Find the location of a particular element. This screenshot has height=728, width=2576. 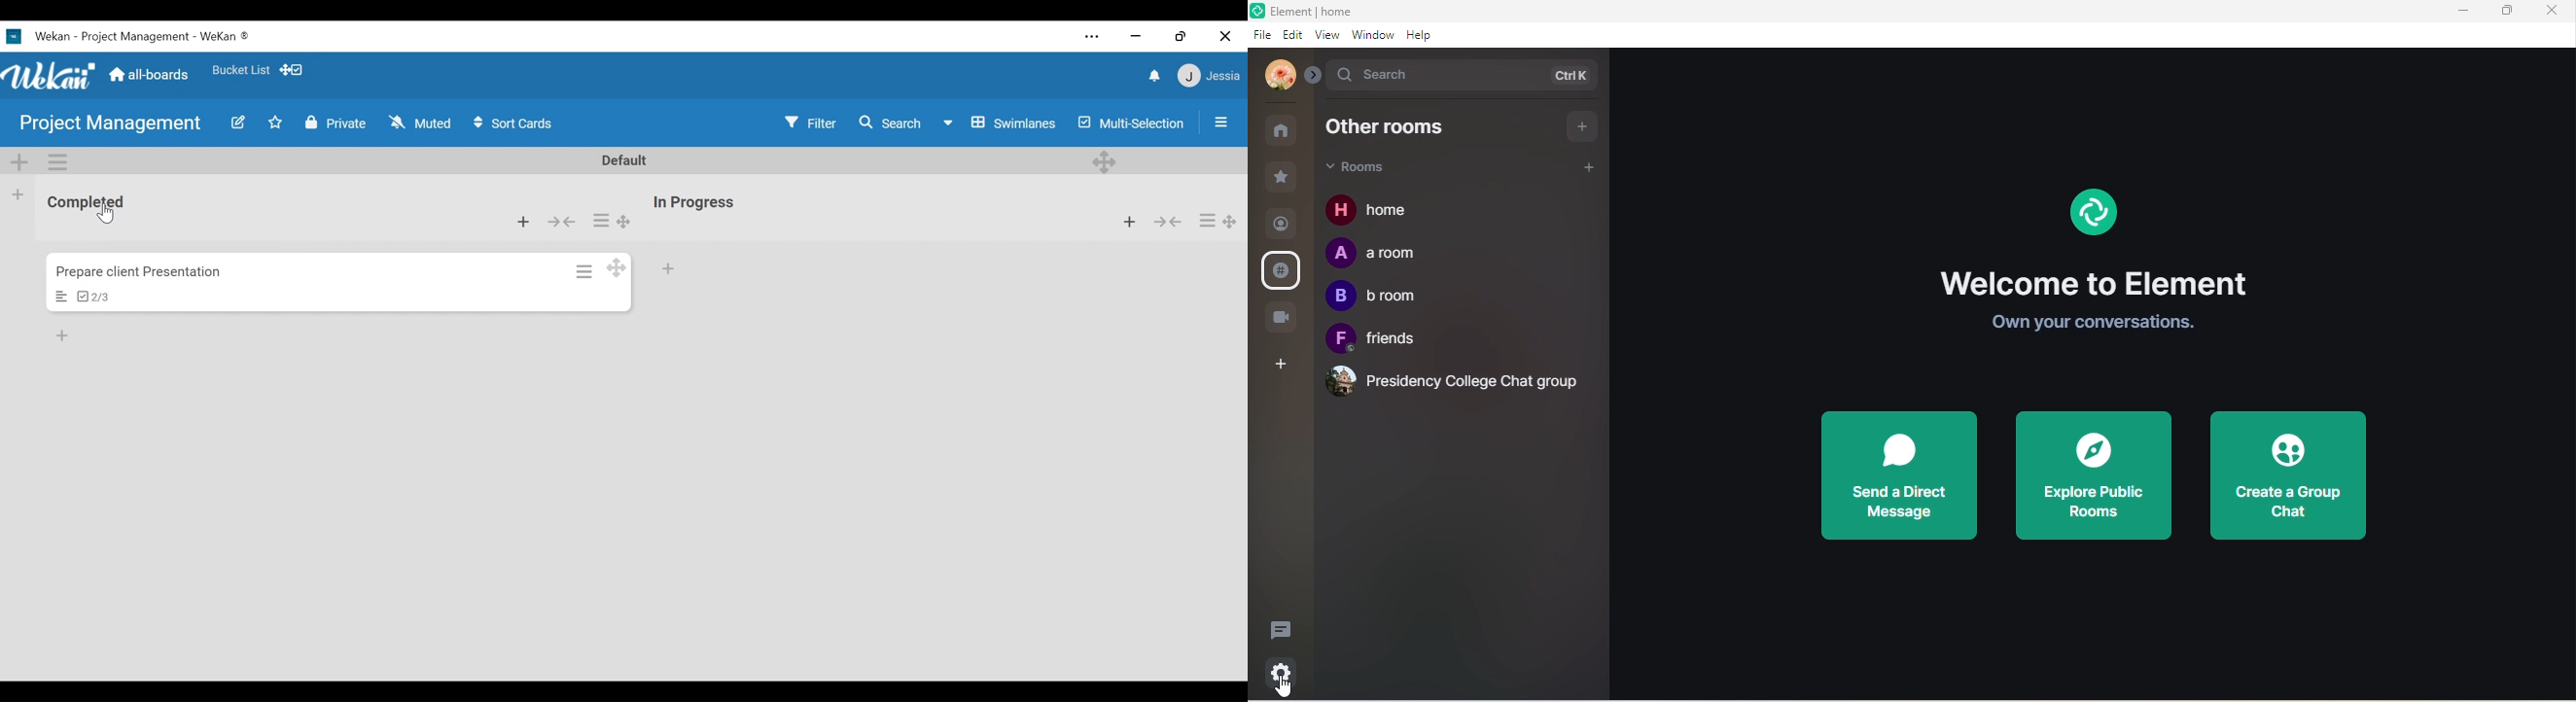

people is located at coordinates (1281, 226).